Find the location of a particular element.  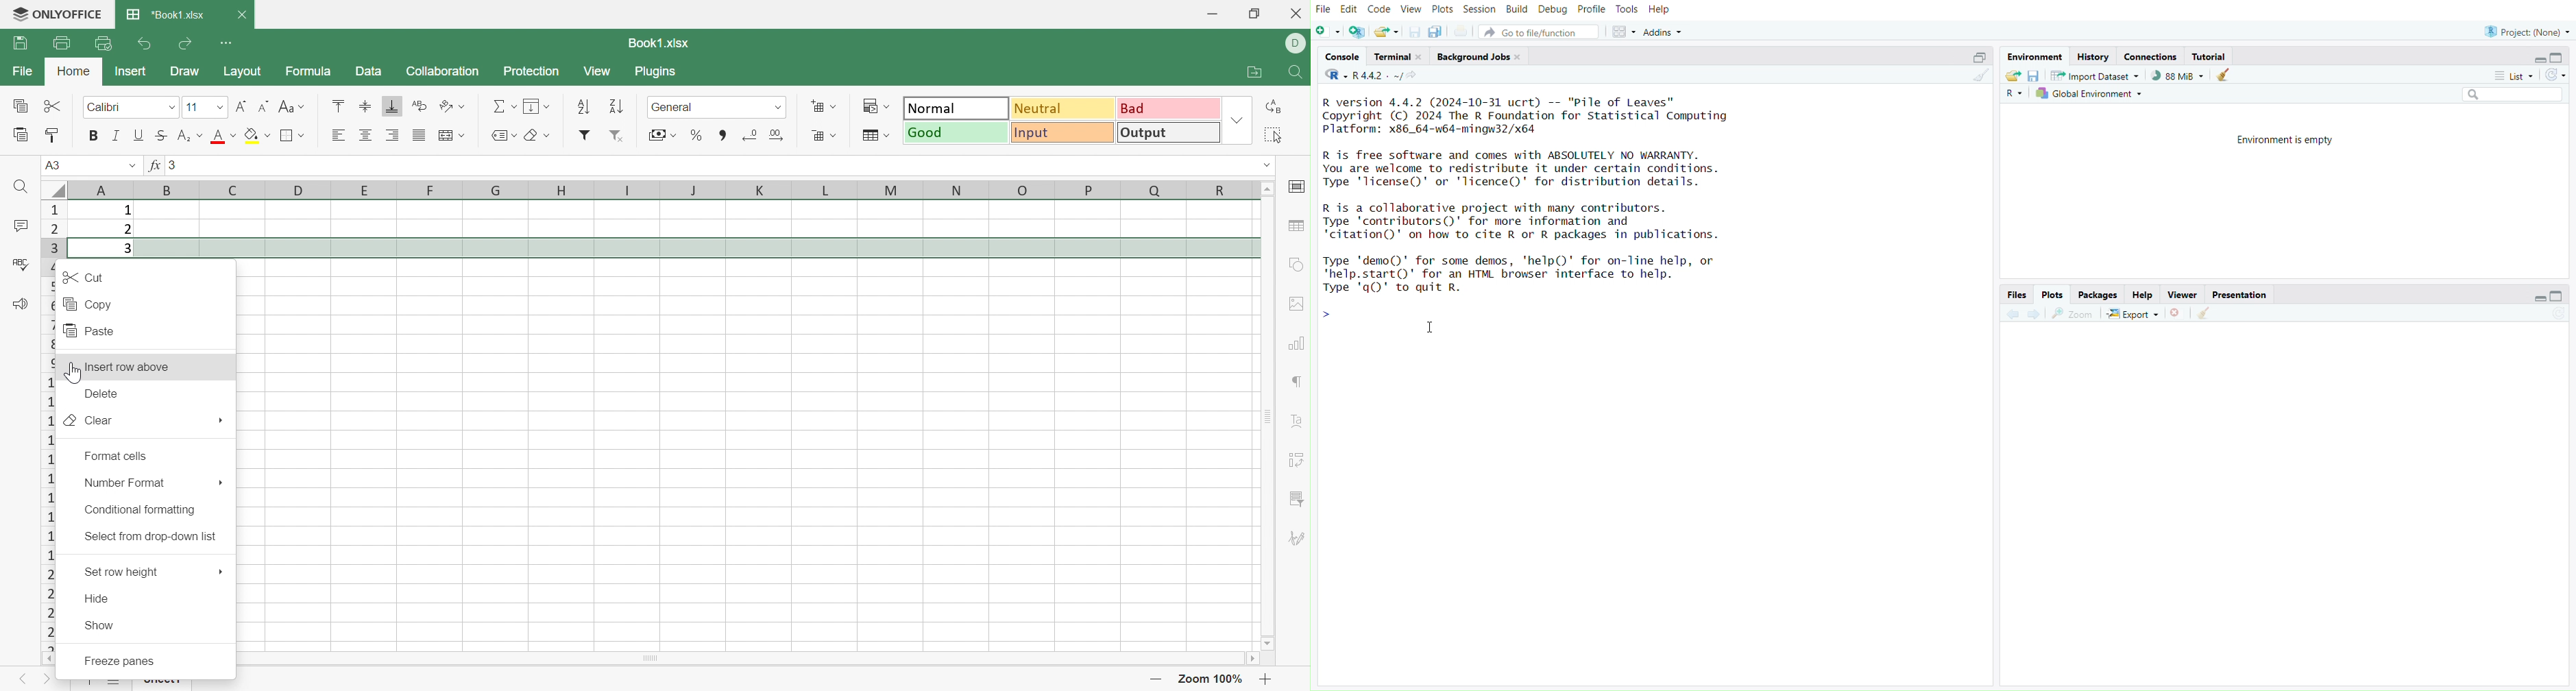

Scroll Left is located at coordinates (50, 658).